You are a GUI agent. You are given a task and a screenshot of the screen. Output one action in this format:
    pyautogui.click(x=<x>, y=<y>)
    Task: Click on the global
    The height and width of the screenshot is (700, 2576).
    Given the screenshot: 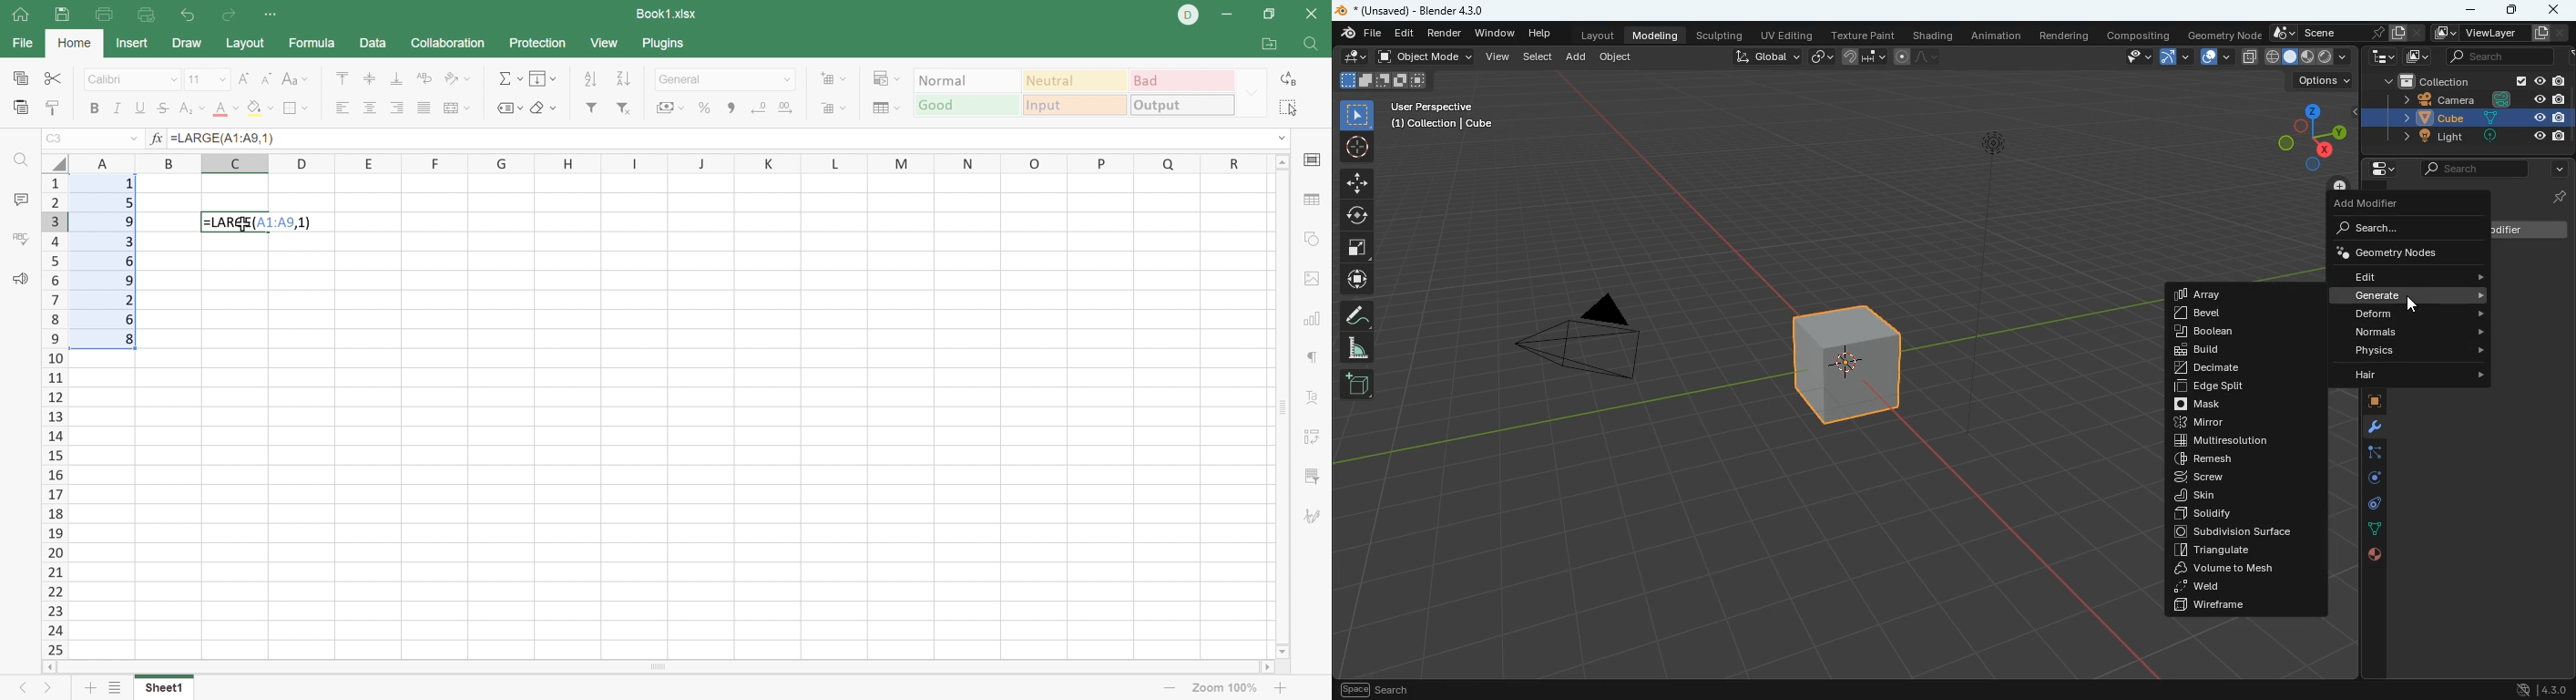 What is the action you would take?
    pyautogui.click(x=1766, y=58)
    